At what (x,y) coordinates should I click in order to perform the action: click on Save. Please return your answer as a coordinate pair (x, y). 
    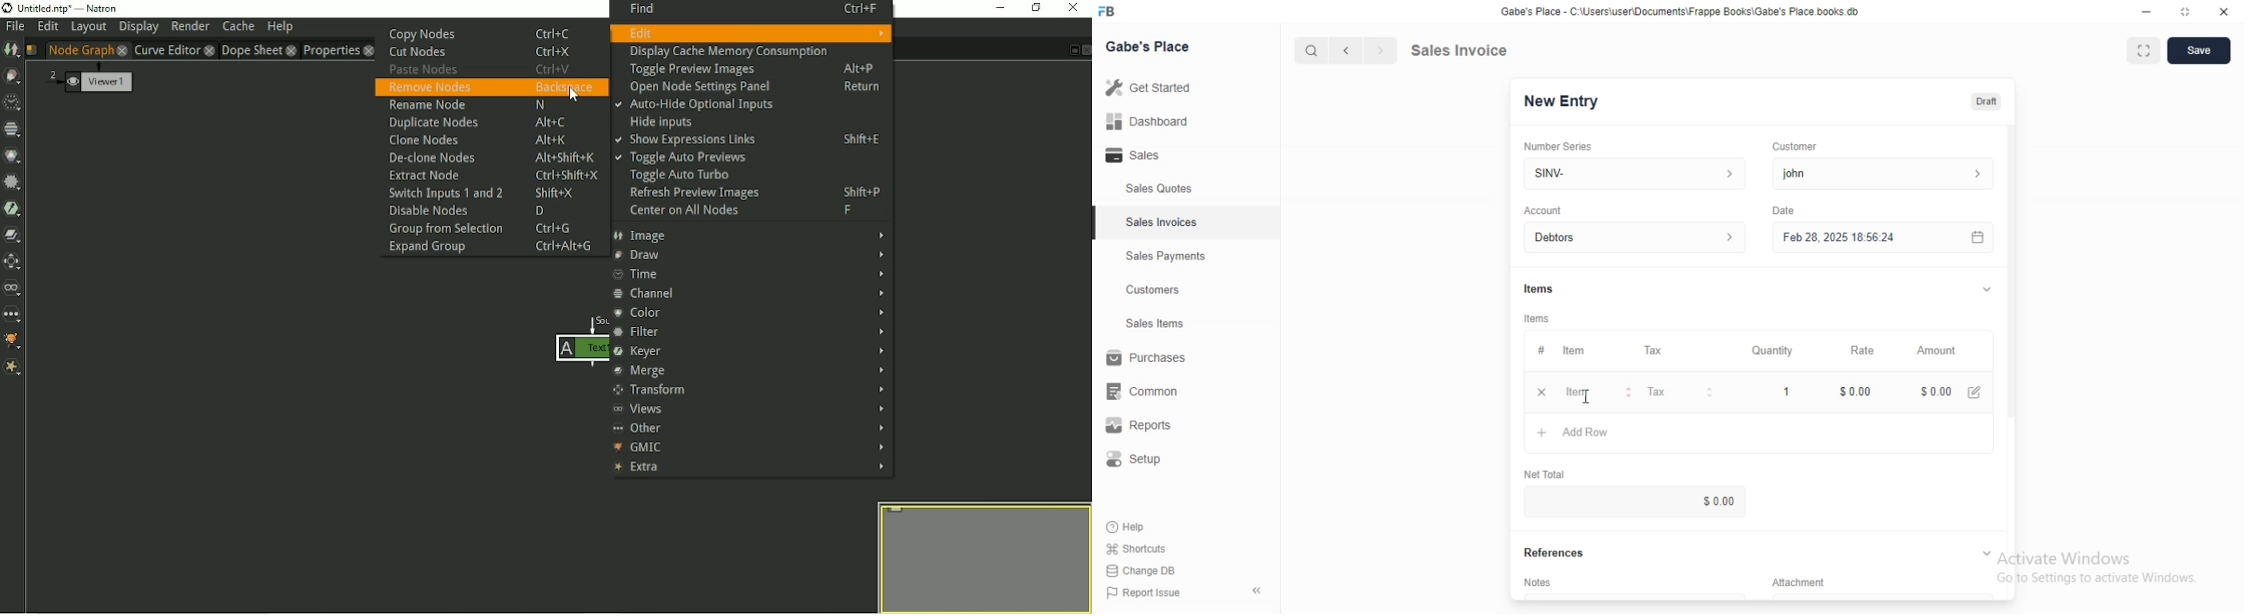
    Looking at the image, I should click on (2199, 51).